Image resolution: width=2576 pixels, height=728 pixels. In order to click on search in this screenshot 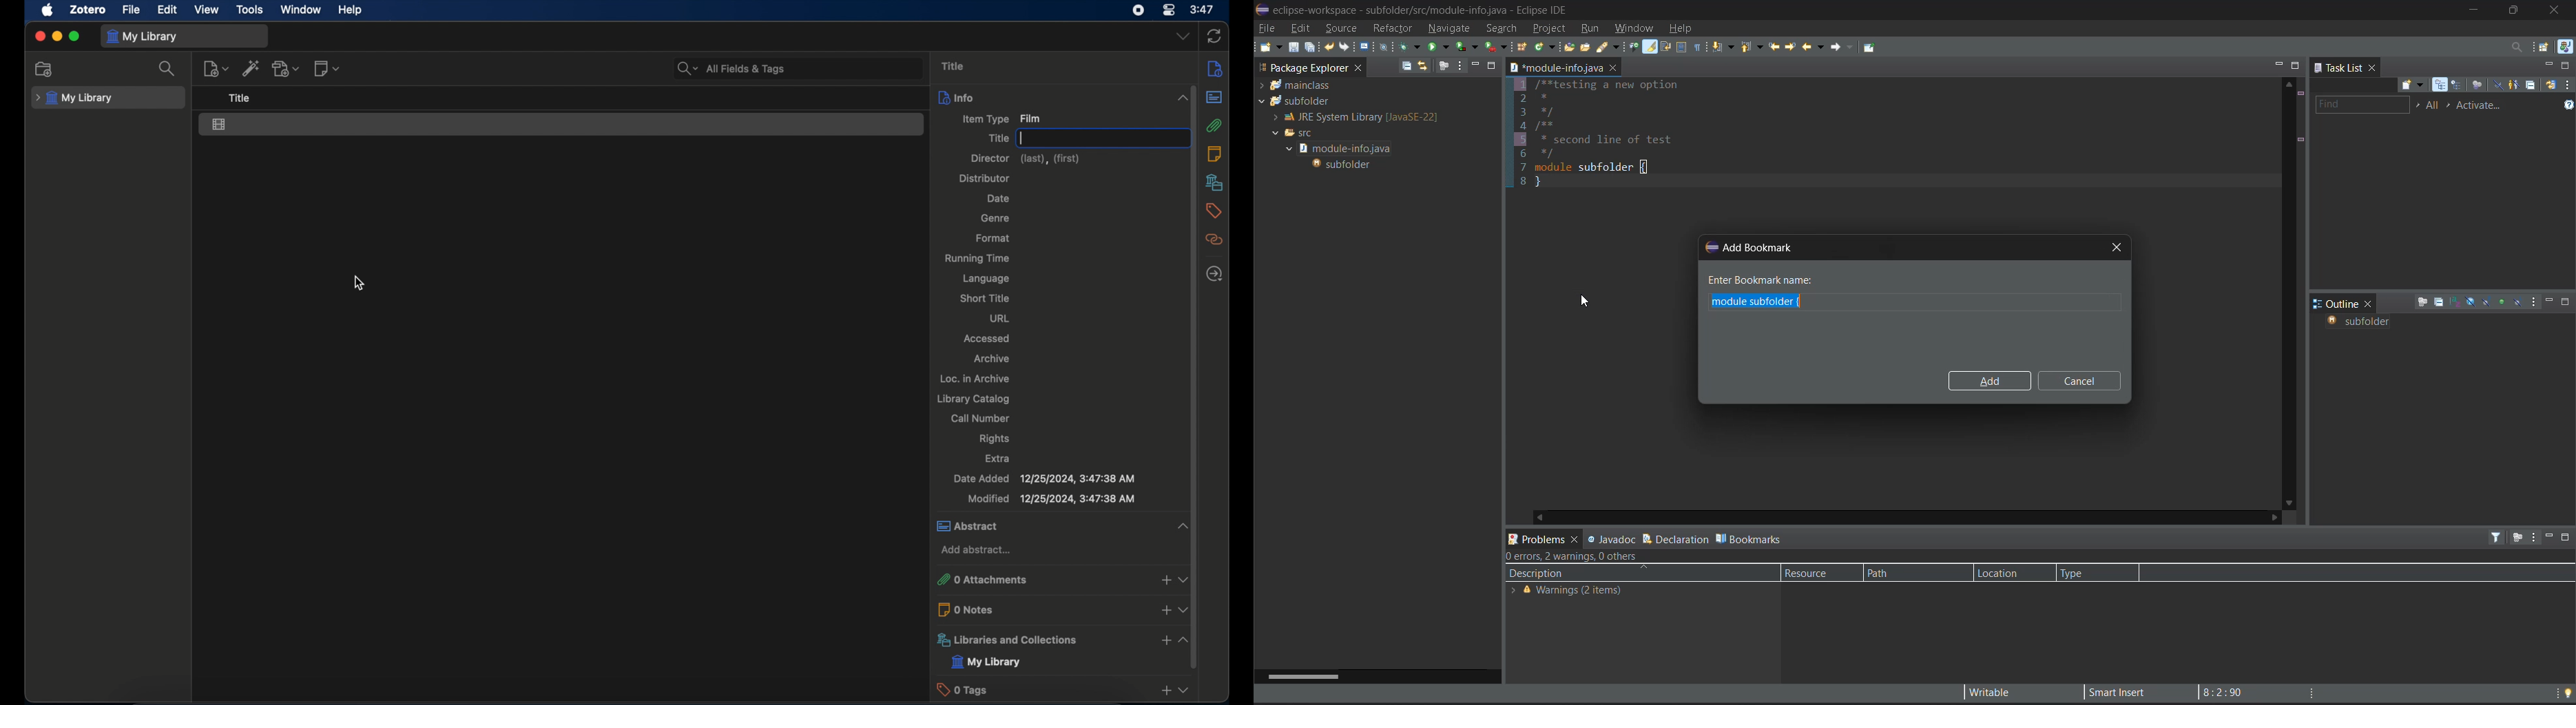, I will do `click(1501, 28)`.